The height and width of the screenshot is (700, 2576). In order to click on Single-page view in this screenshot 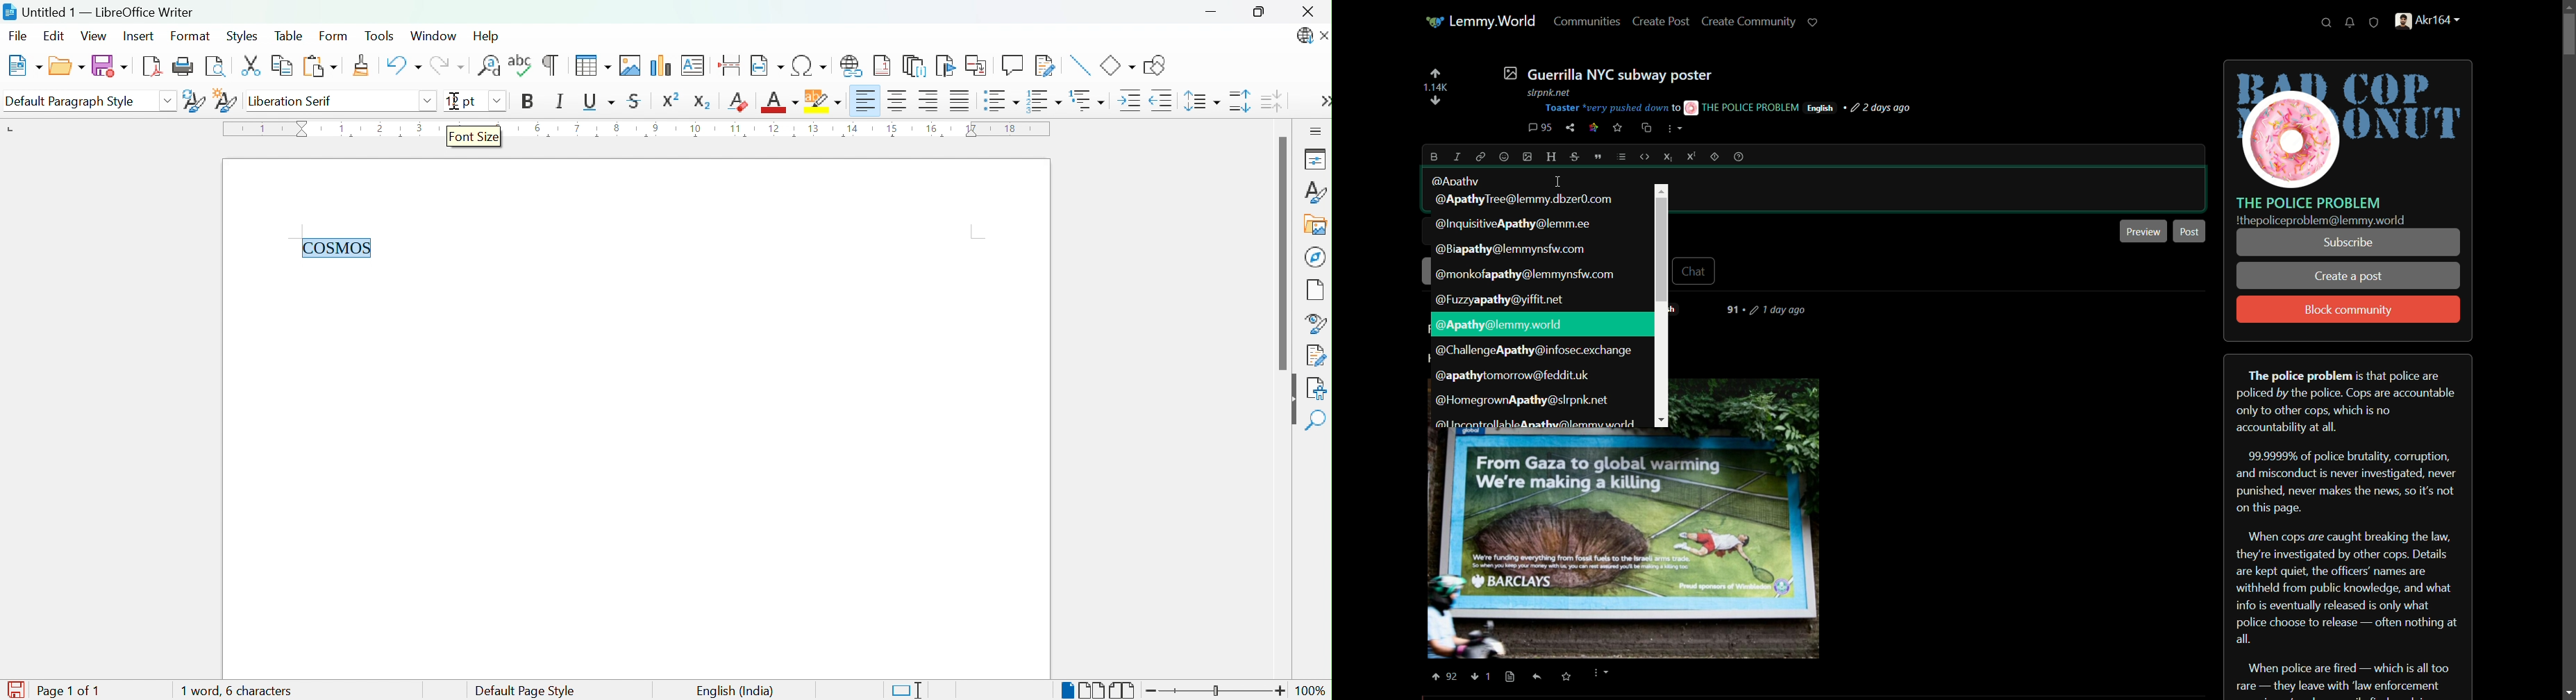, I will do `click(1067, 692)`.